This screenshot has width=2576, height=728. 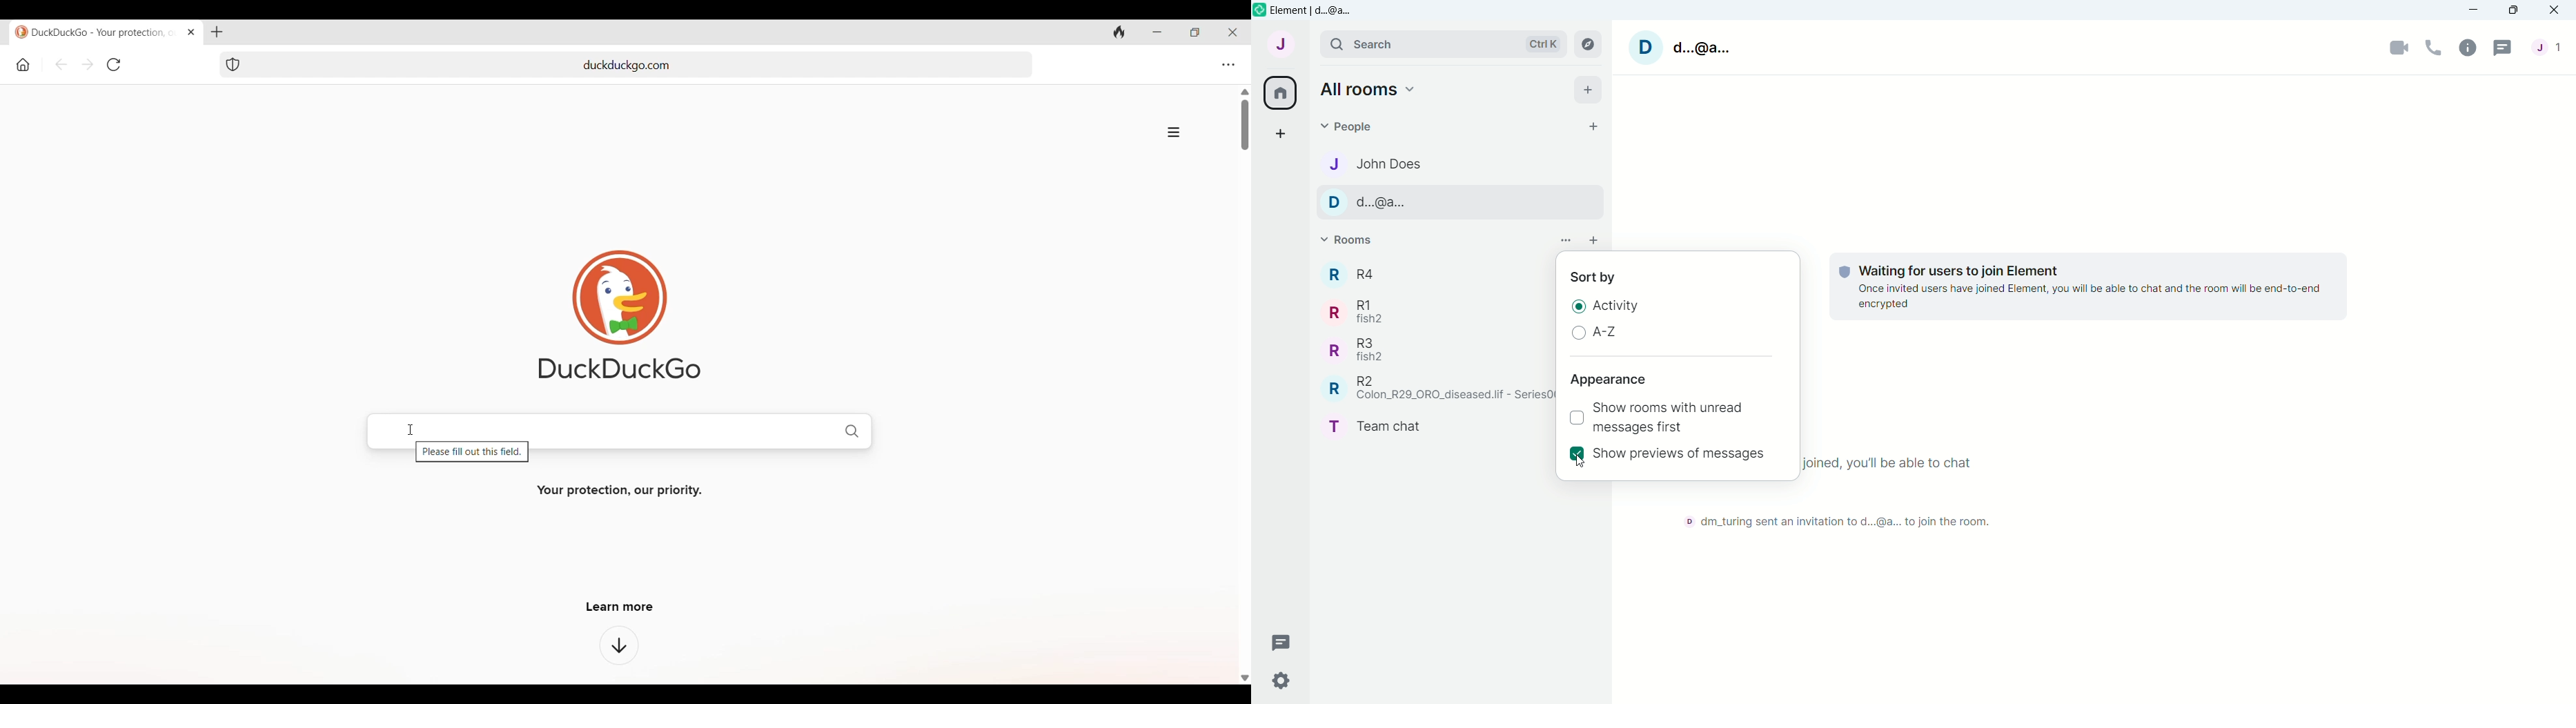 I want to click on Your protection, our priority., so click(x=618, y=491).